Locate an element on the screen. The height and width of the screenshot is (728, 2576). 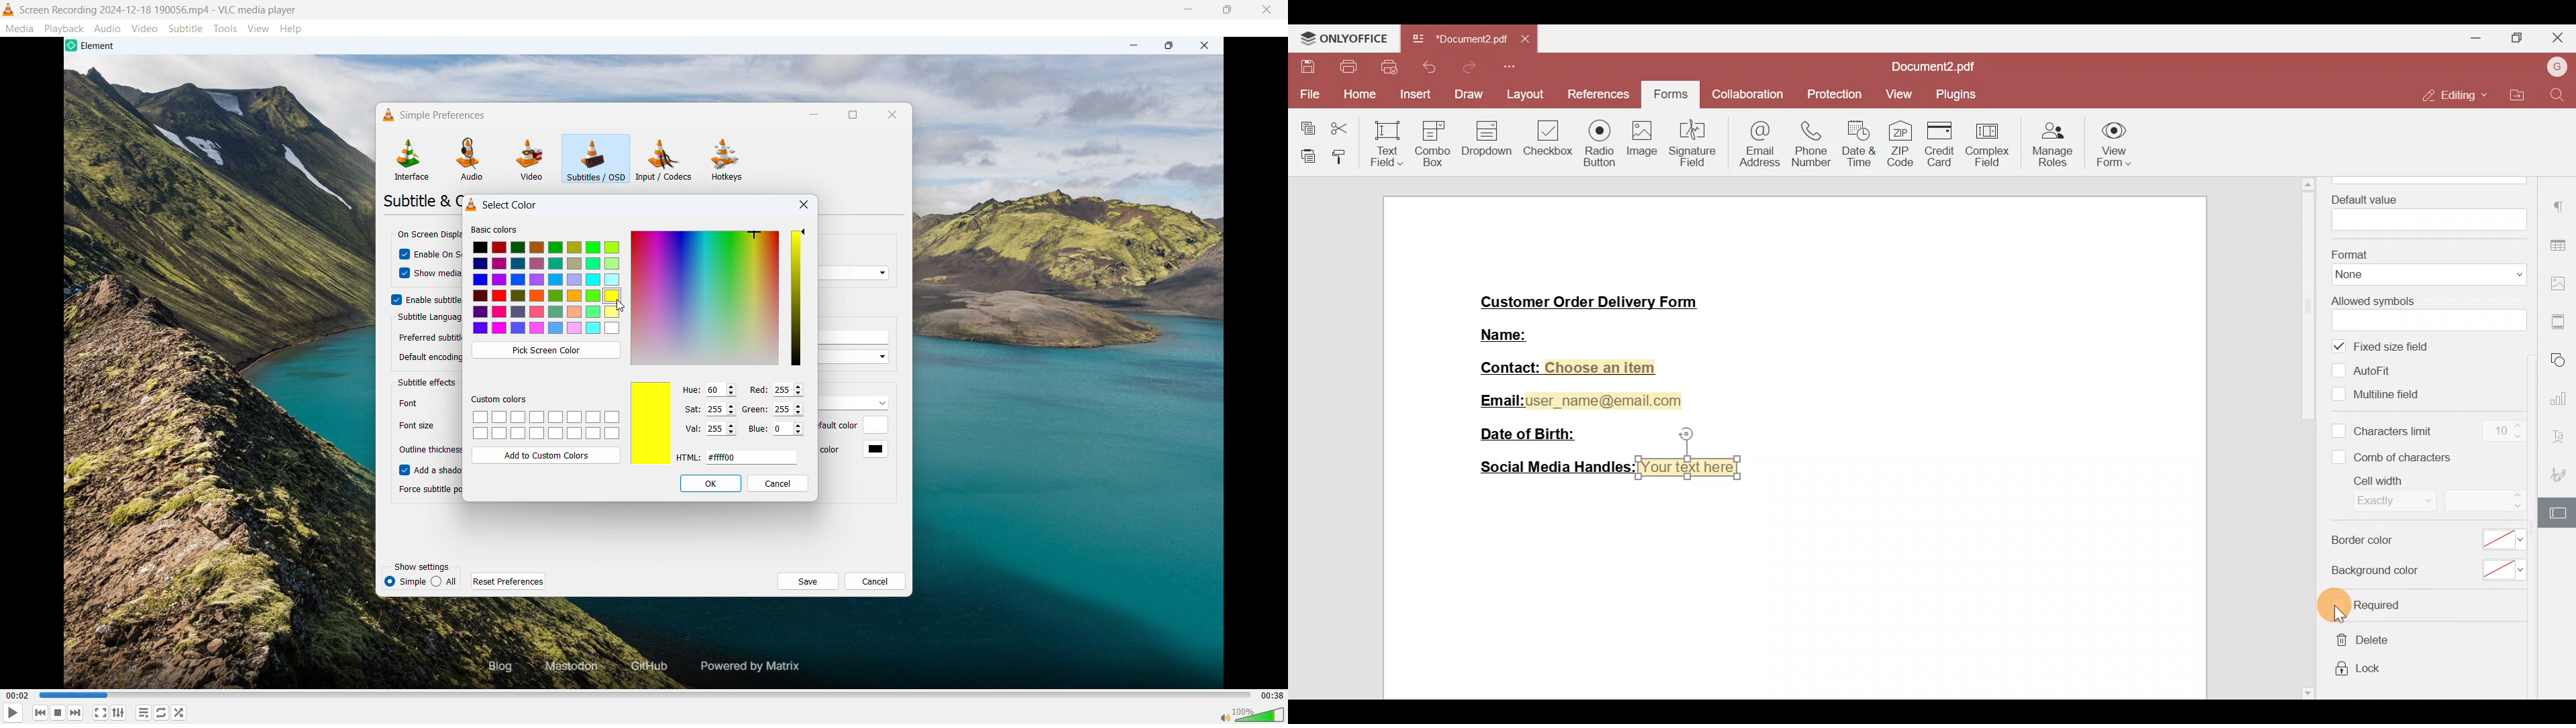
Credit card is located at coordinates (1937, 143).